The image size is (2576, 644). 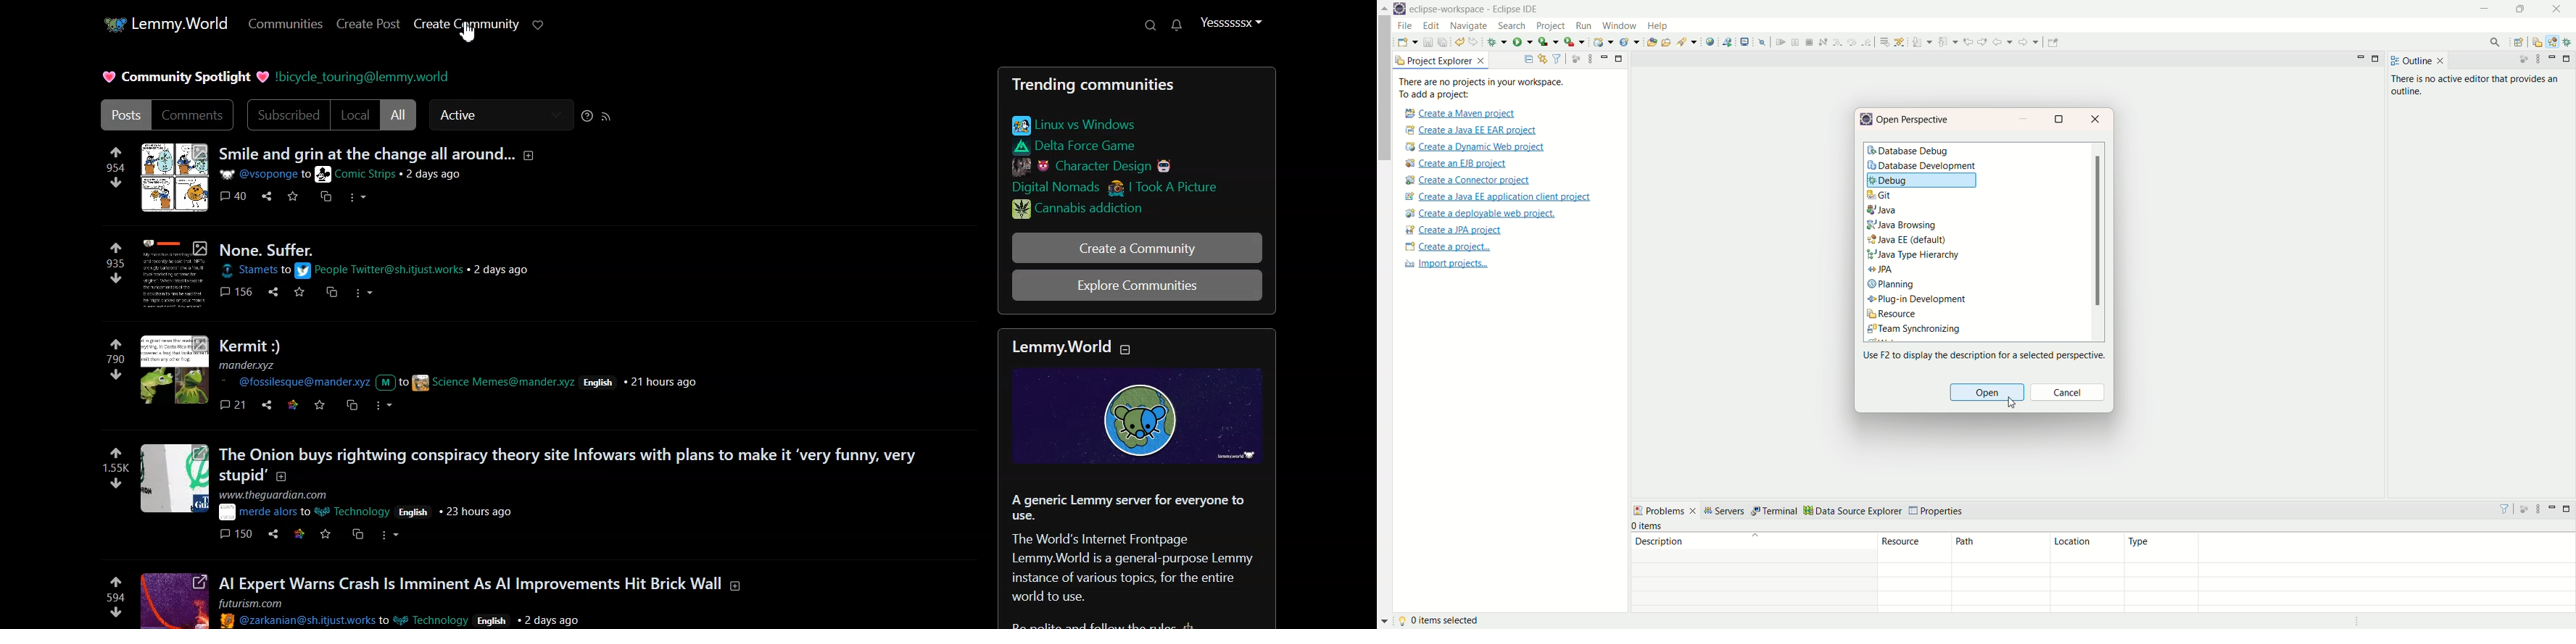 What do you see at coordinates (1476, 10) in the screenshot?
I see `eclipse-workspace-Eclipse IDE` at bounding box center [1476, 10].